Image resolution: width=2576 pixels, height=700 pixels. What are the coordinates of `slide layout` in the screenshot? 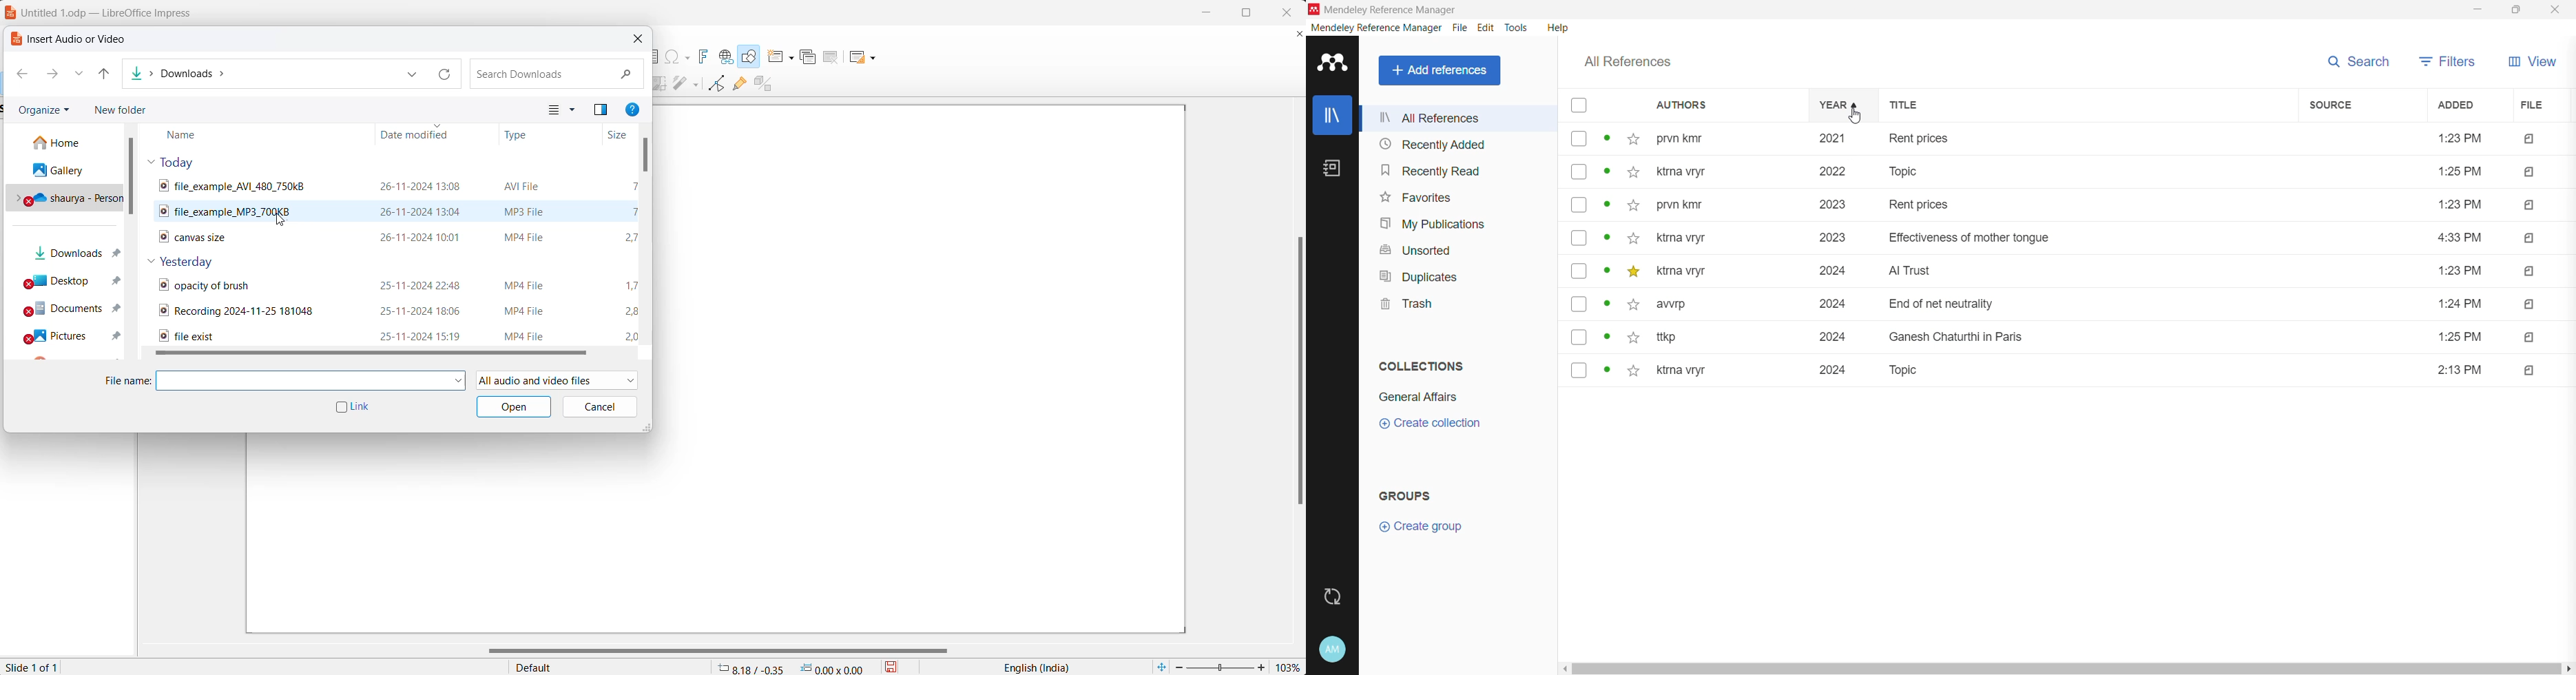 It's located at (855, 57).